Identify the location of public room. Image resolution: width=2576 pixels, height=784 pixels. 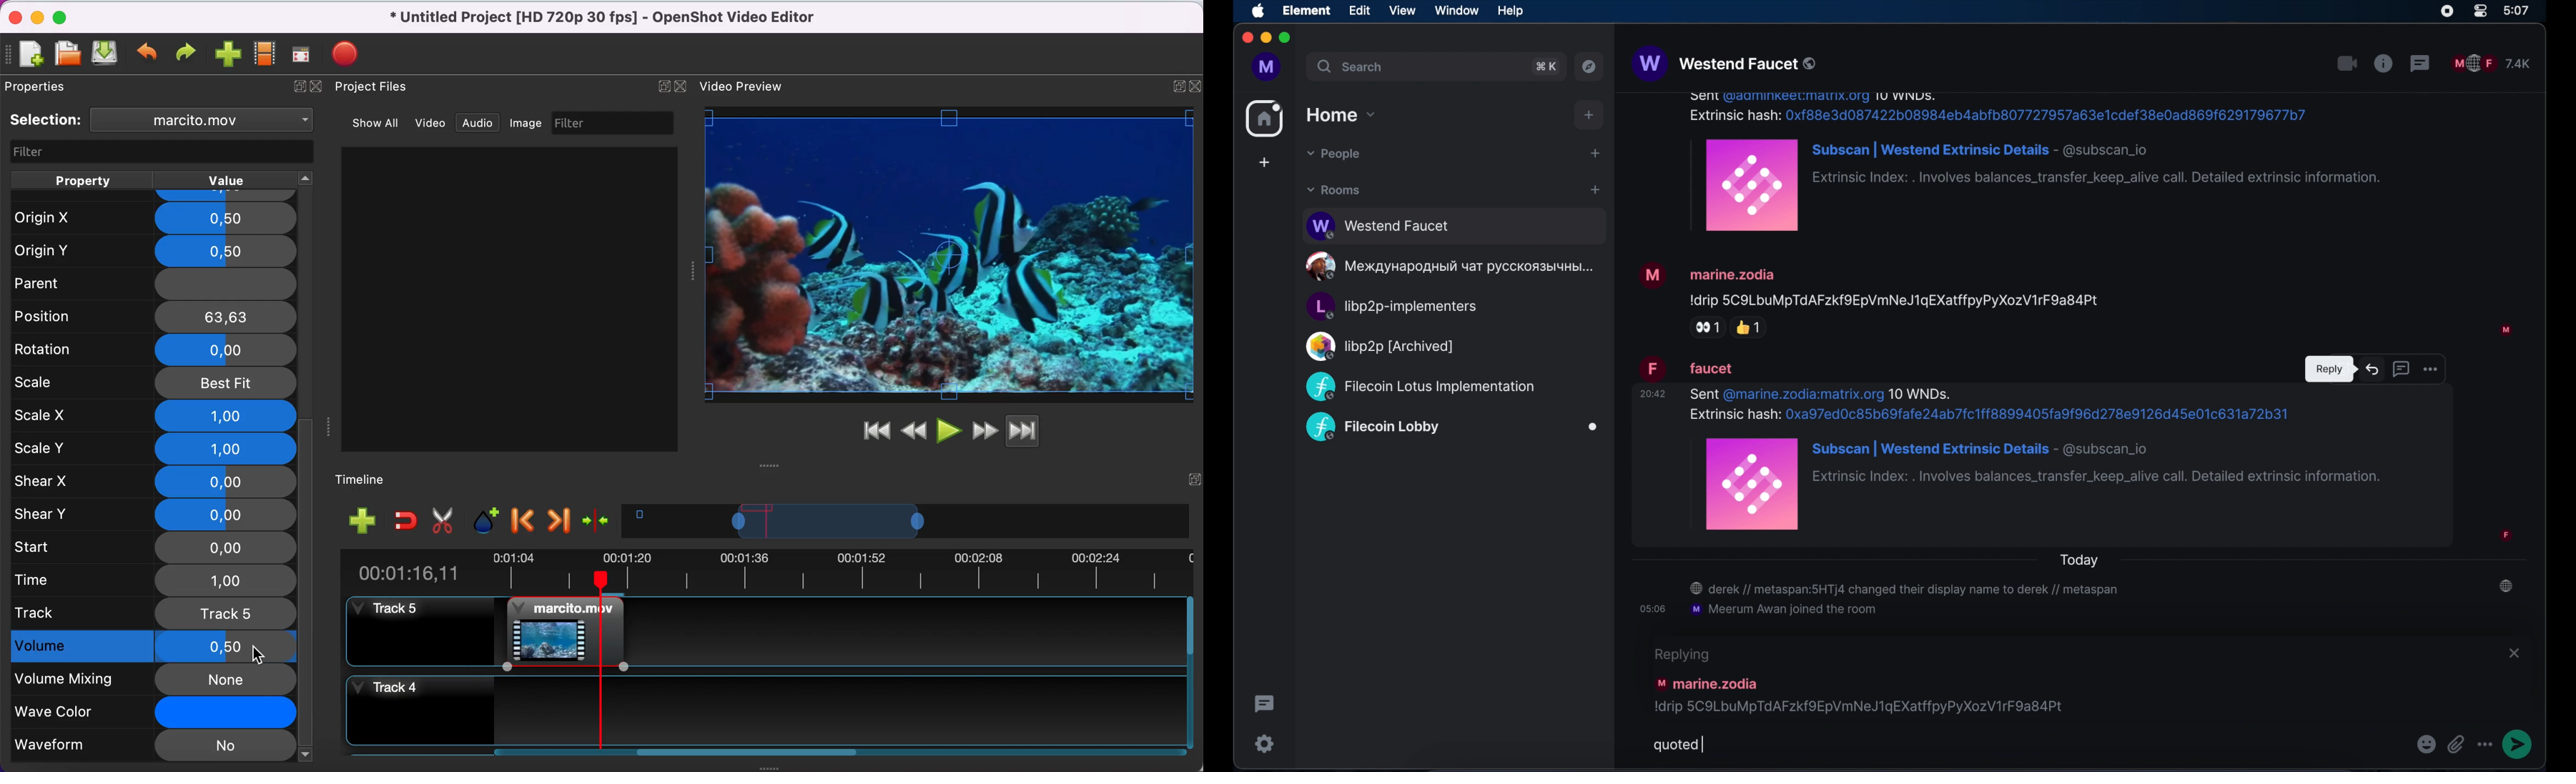
(1378, 346).